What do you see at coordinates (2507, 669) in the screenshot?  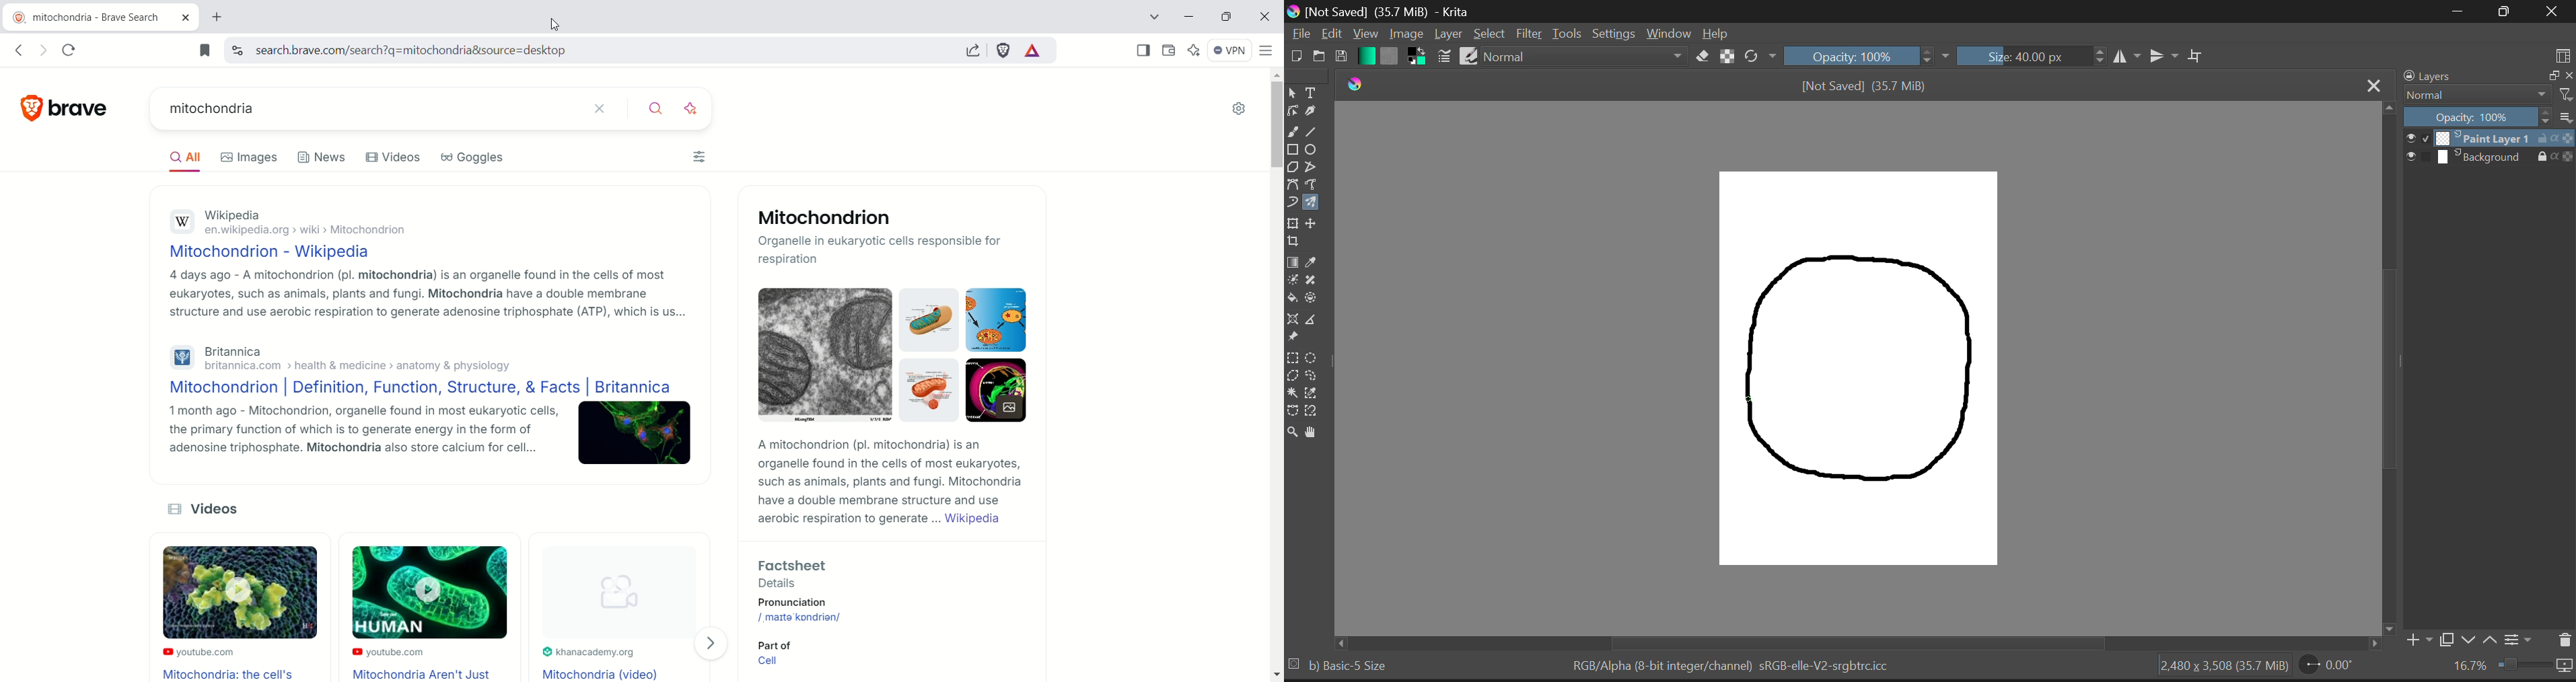 I see `16.7%` at bounding box center [2507, 669].